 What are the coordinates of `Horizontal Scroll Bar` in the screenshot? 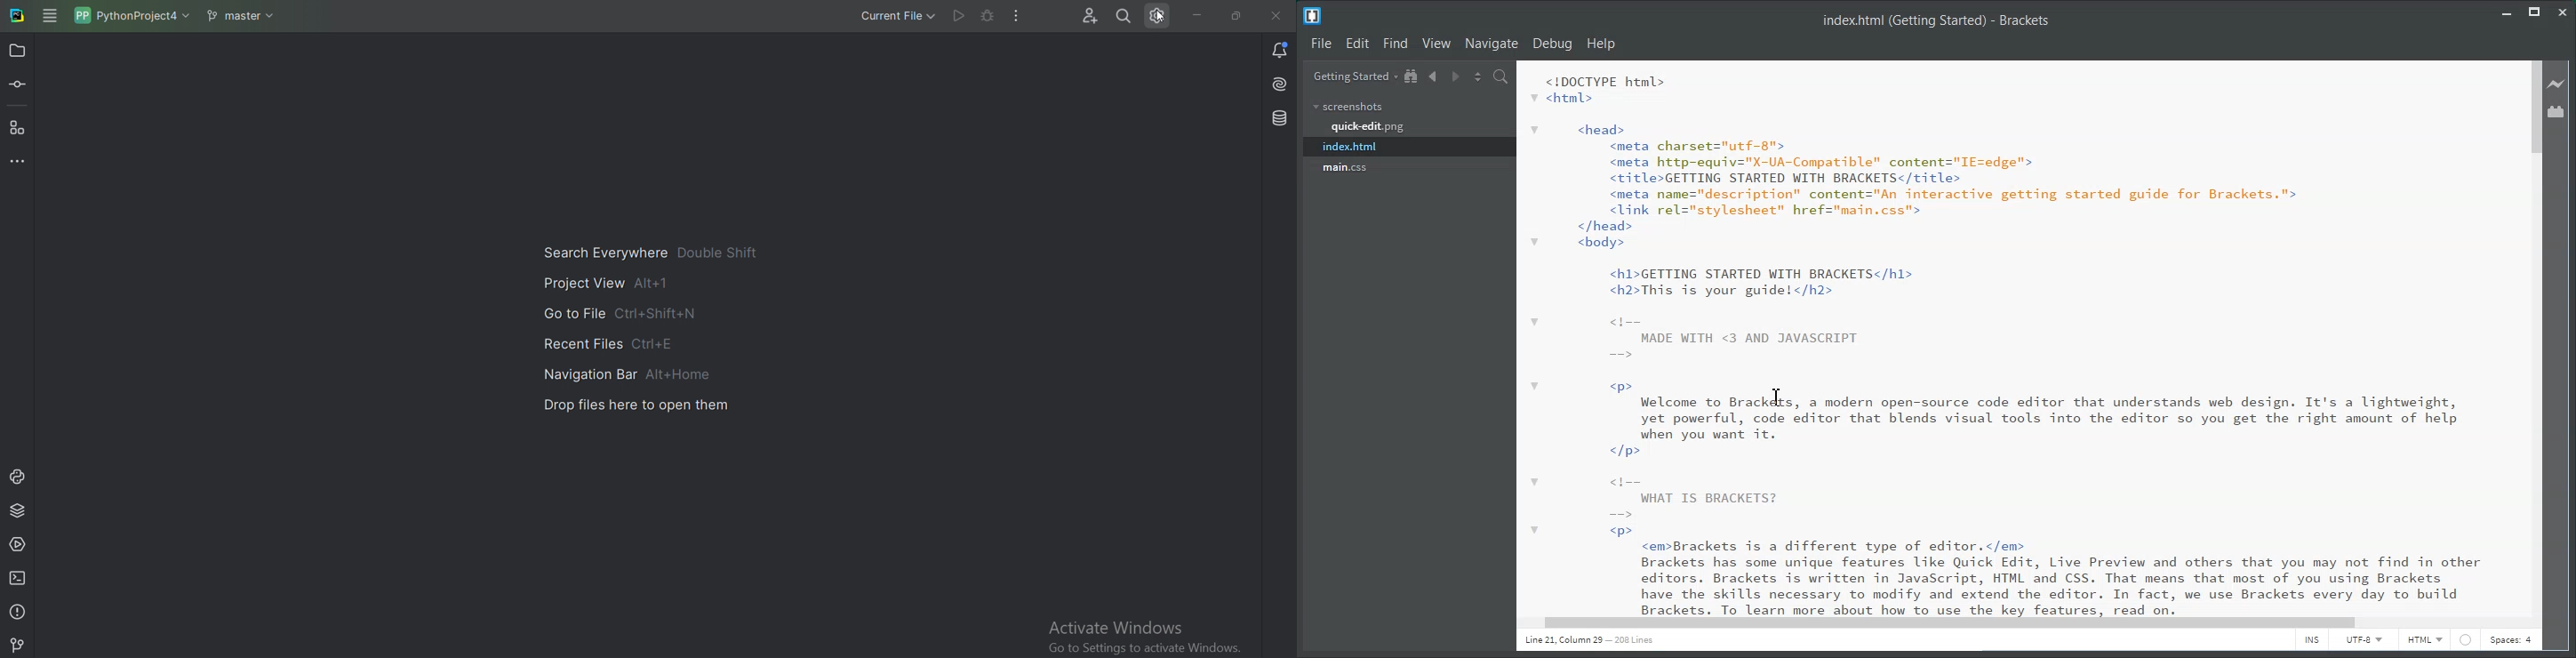 It's located at (2017, 622).